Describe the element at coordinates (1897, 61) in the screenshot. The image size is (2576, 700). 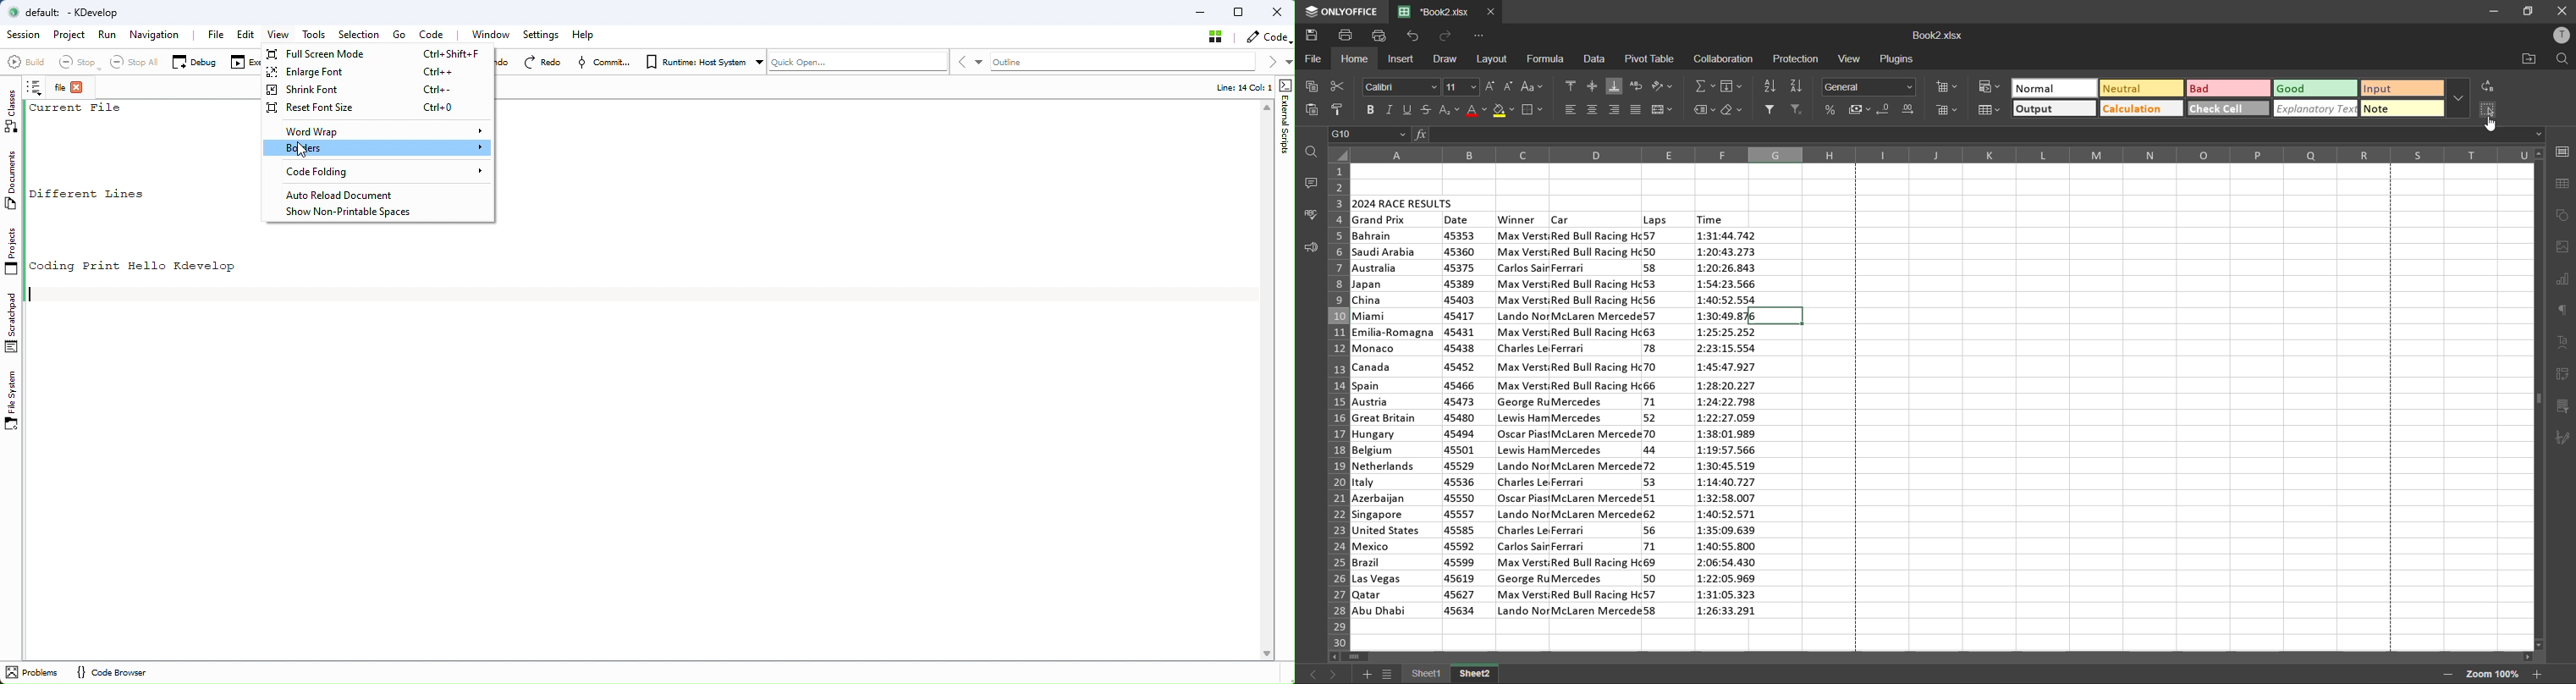
I see `plugins` at that location.